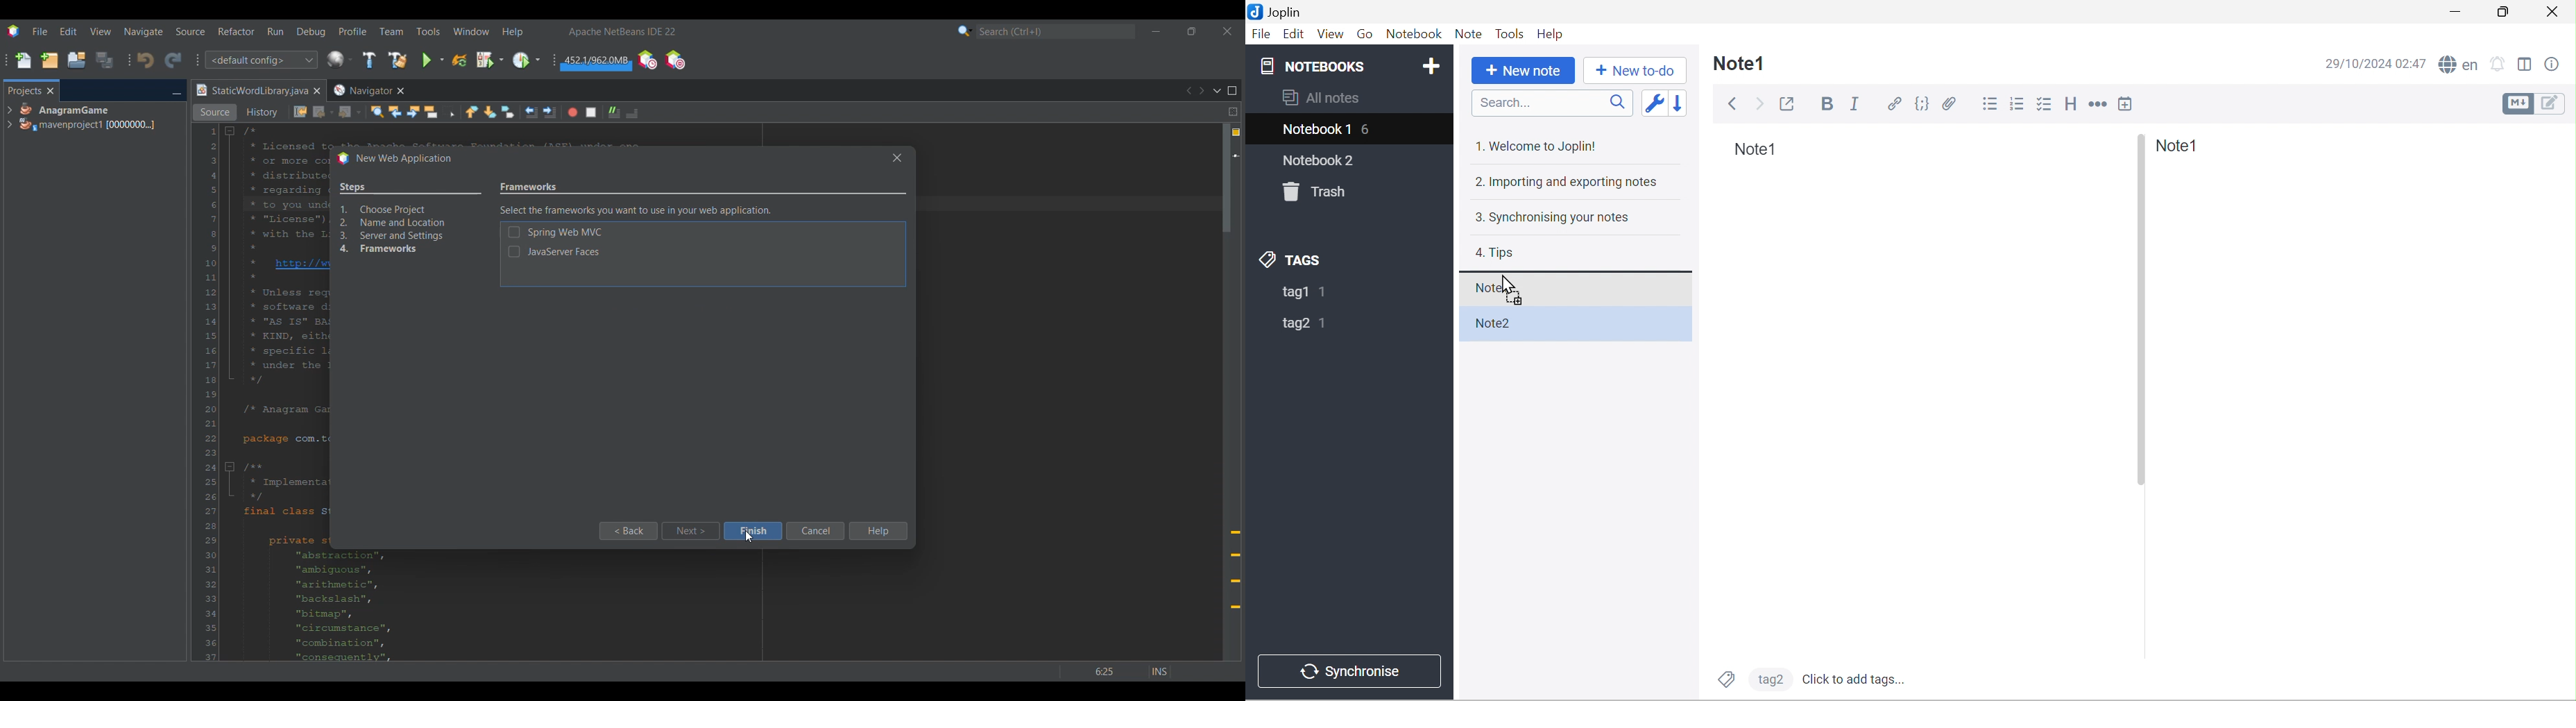 This screenshot has width=2576, height=728. I want to click on Italic, so click(1858, 104).